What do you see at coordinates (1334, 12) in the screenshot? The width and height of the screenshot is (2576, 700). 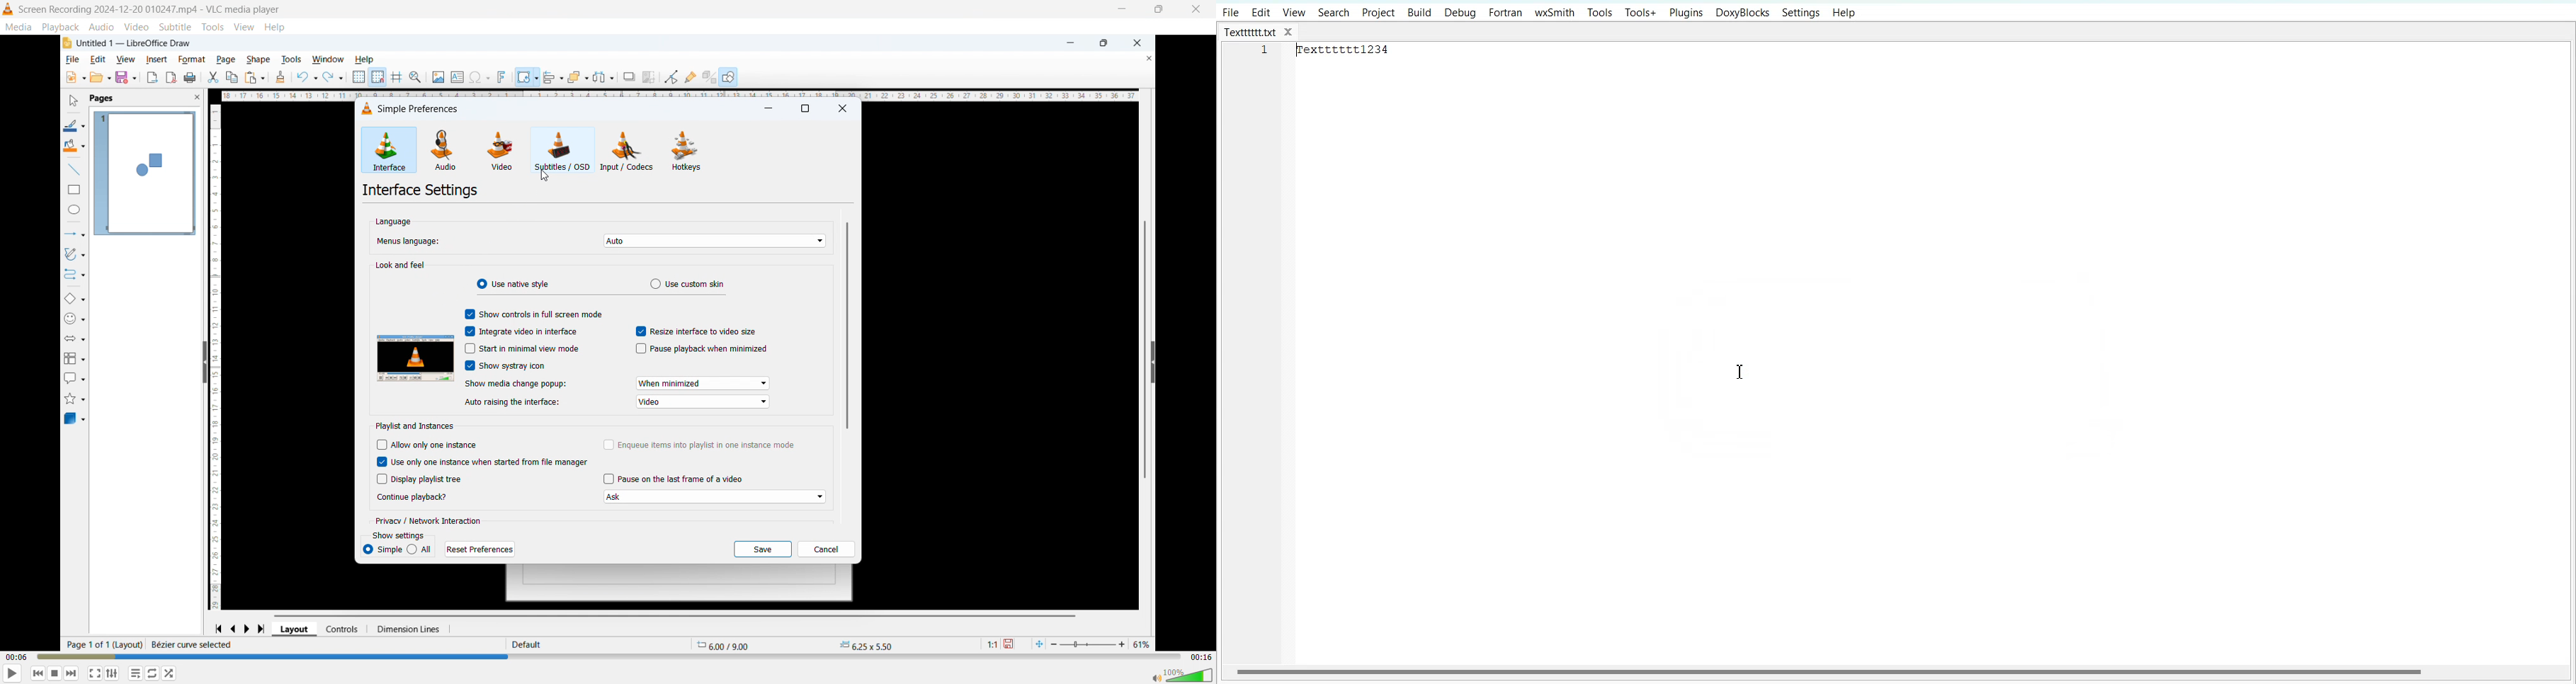 I see `Search` at bounding box center [1334, 12].